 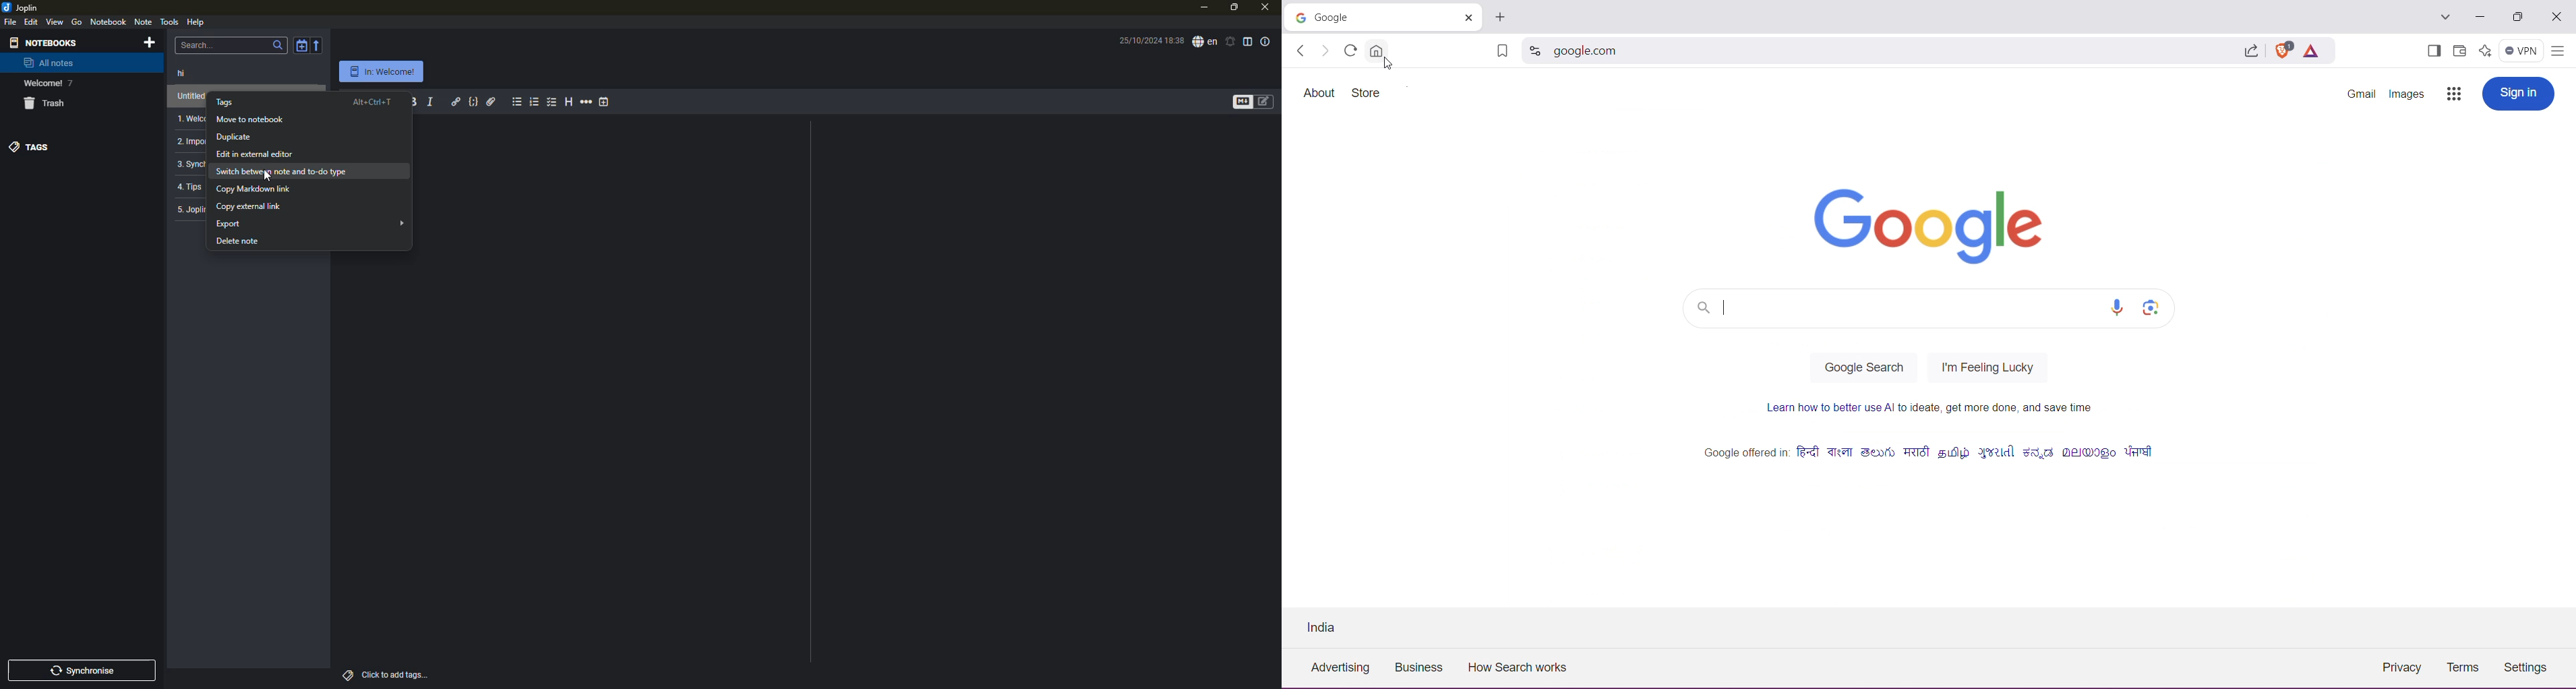 I want to click on minimize, so click(x=1203, y=8).